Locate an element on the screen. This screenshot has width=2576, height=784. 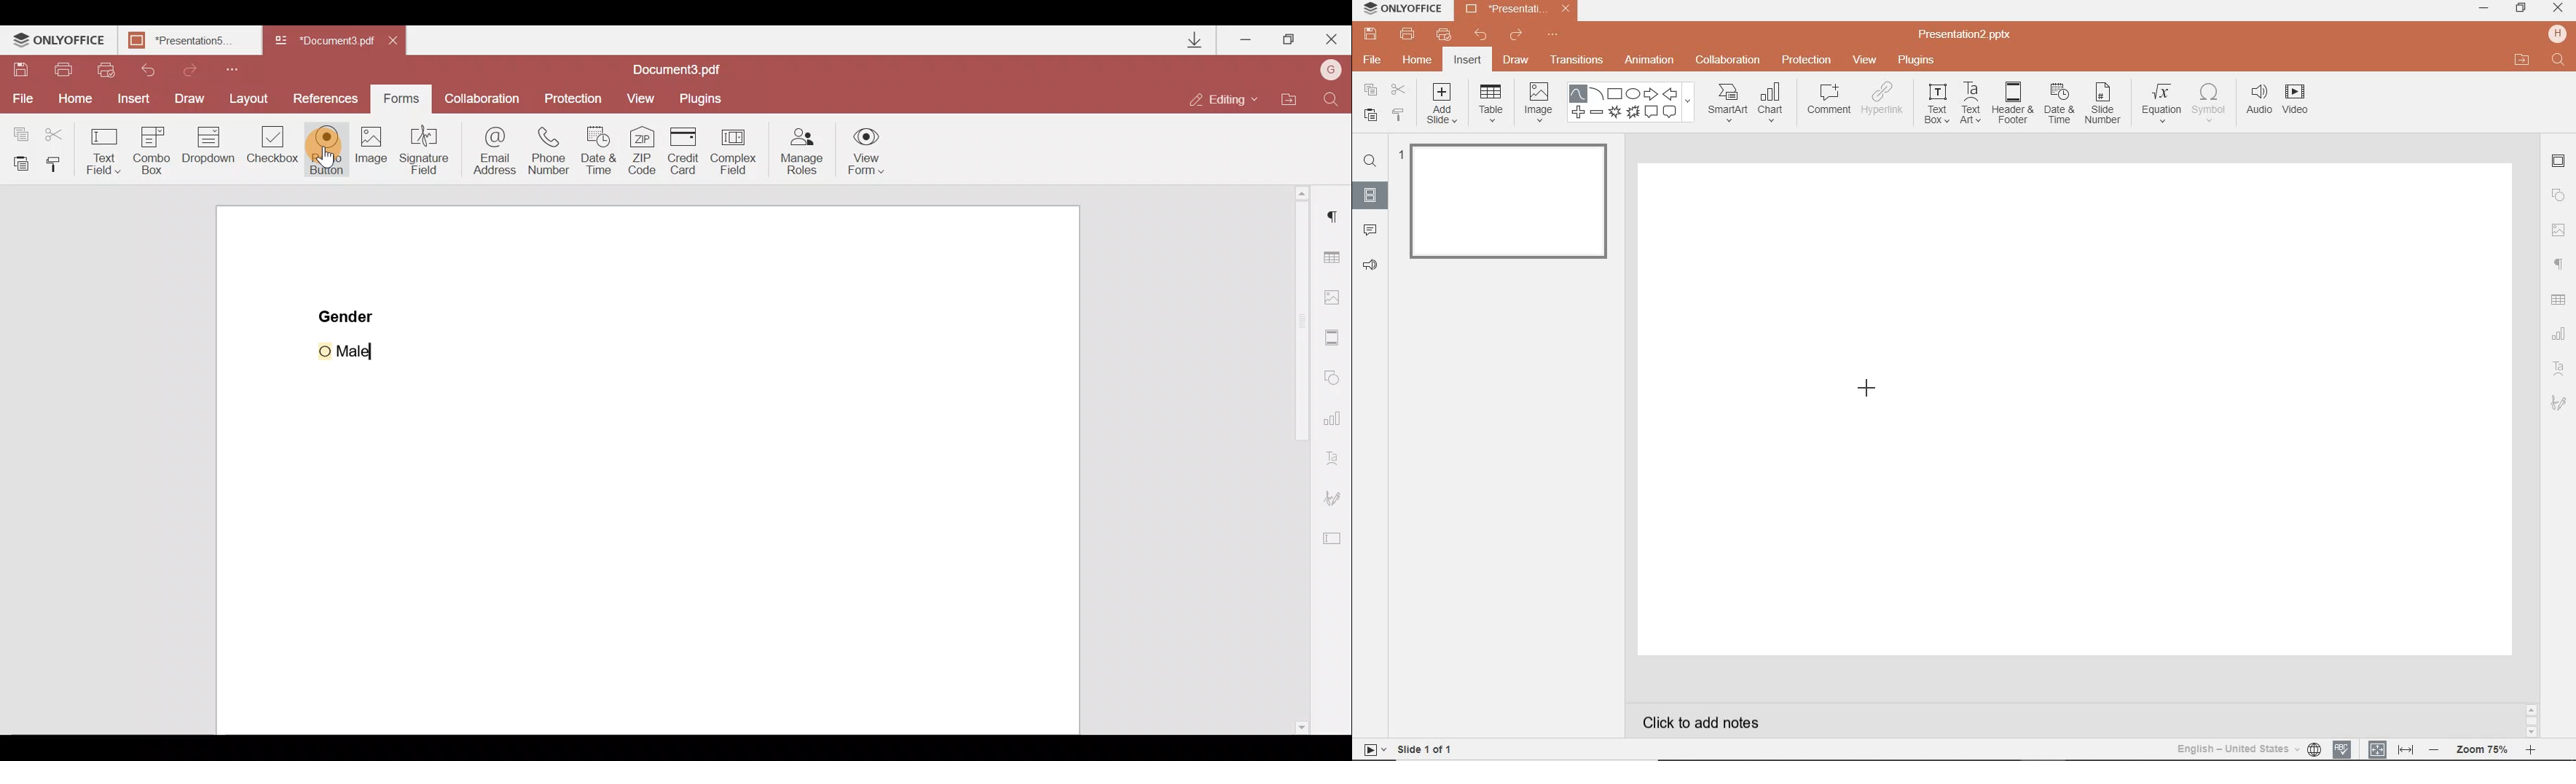
Gender is located at coordinates (348, 315).